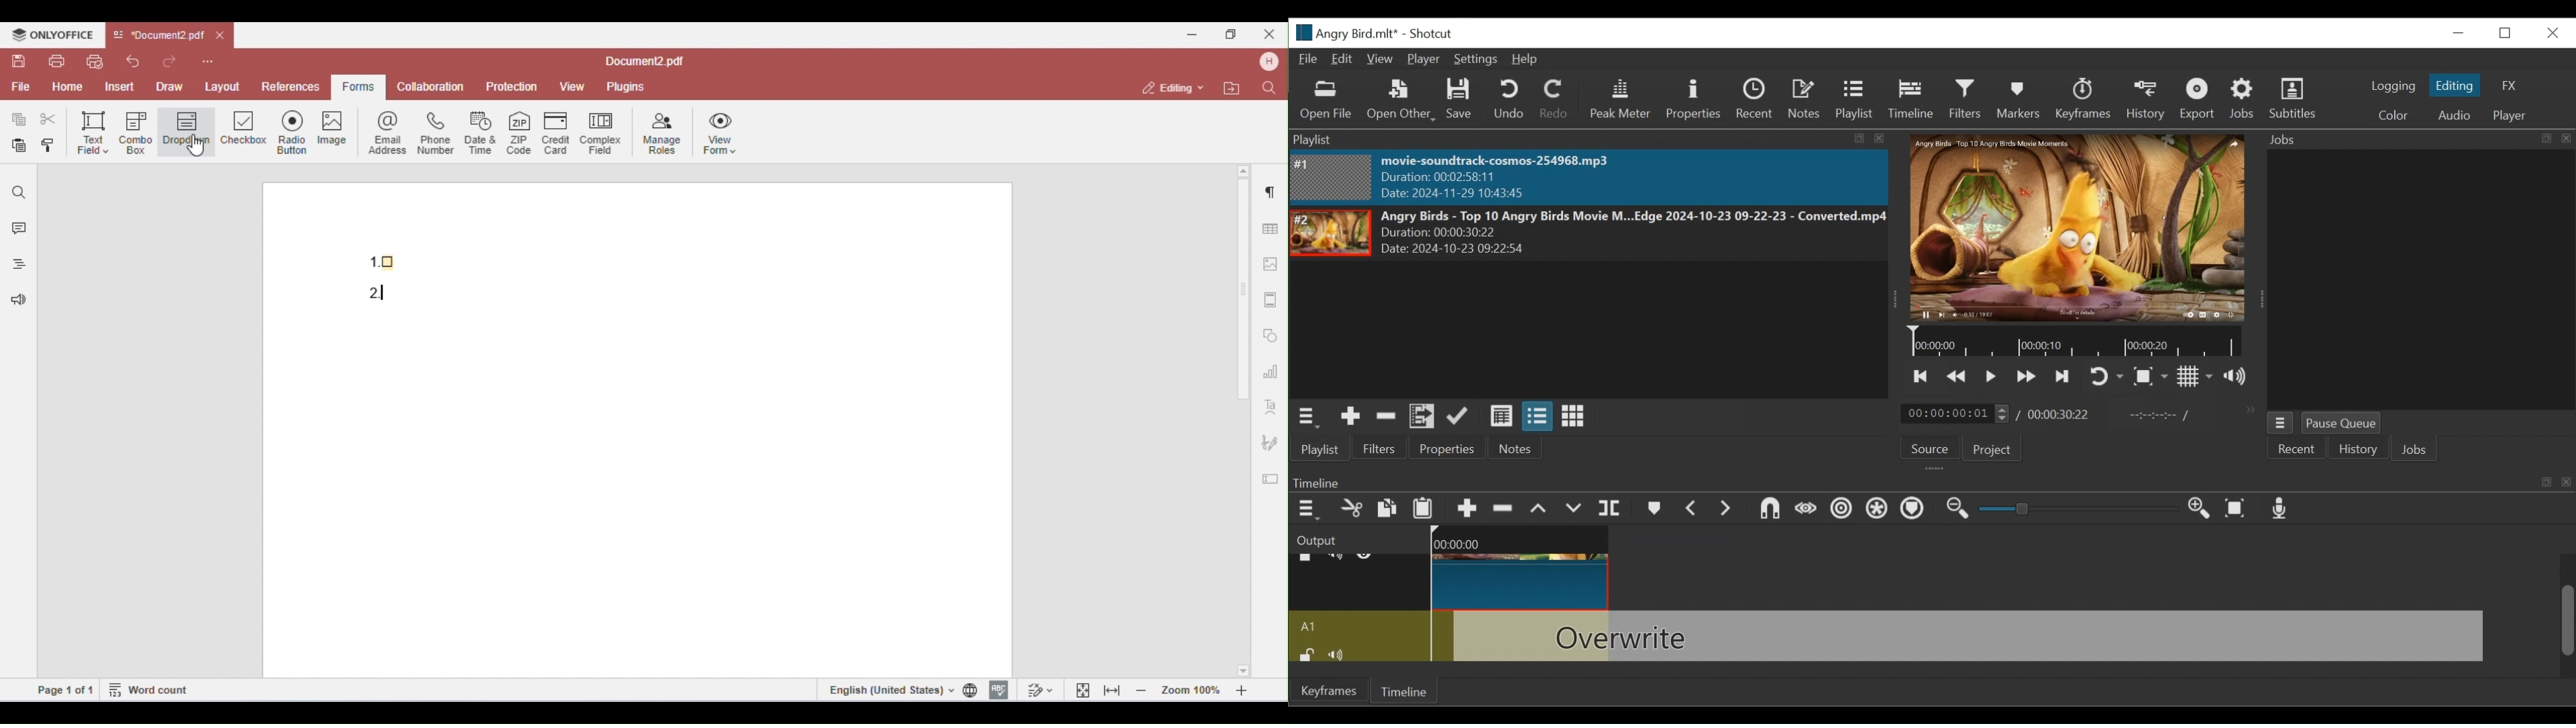 The image size is (2576, 728). I want to click on Image, so click(1332, 177).